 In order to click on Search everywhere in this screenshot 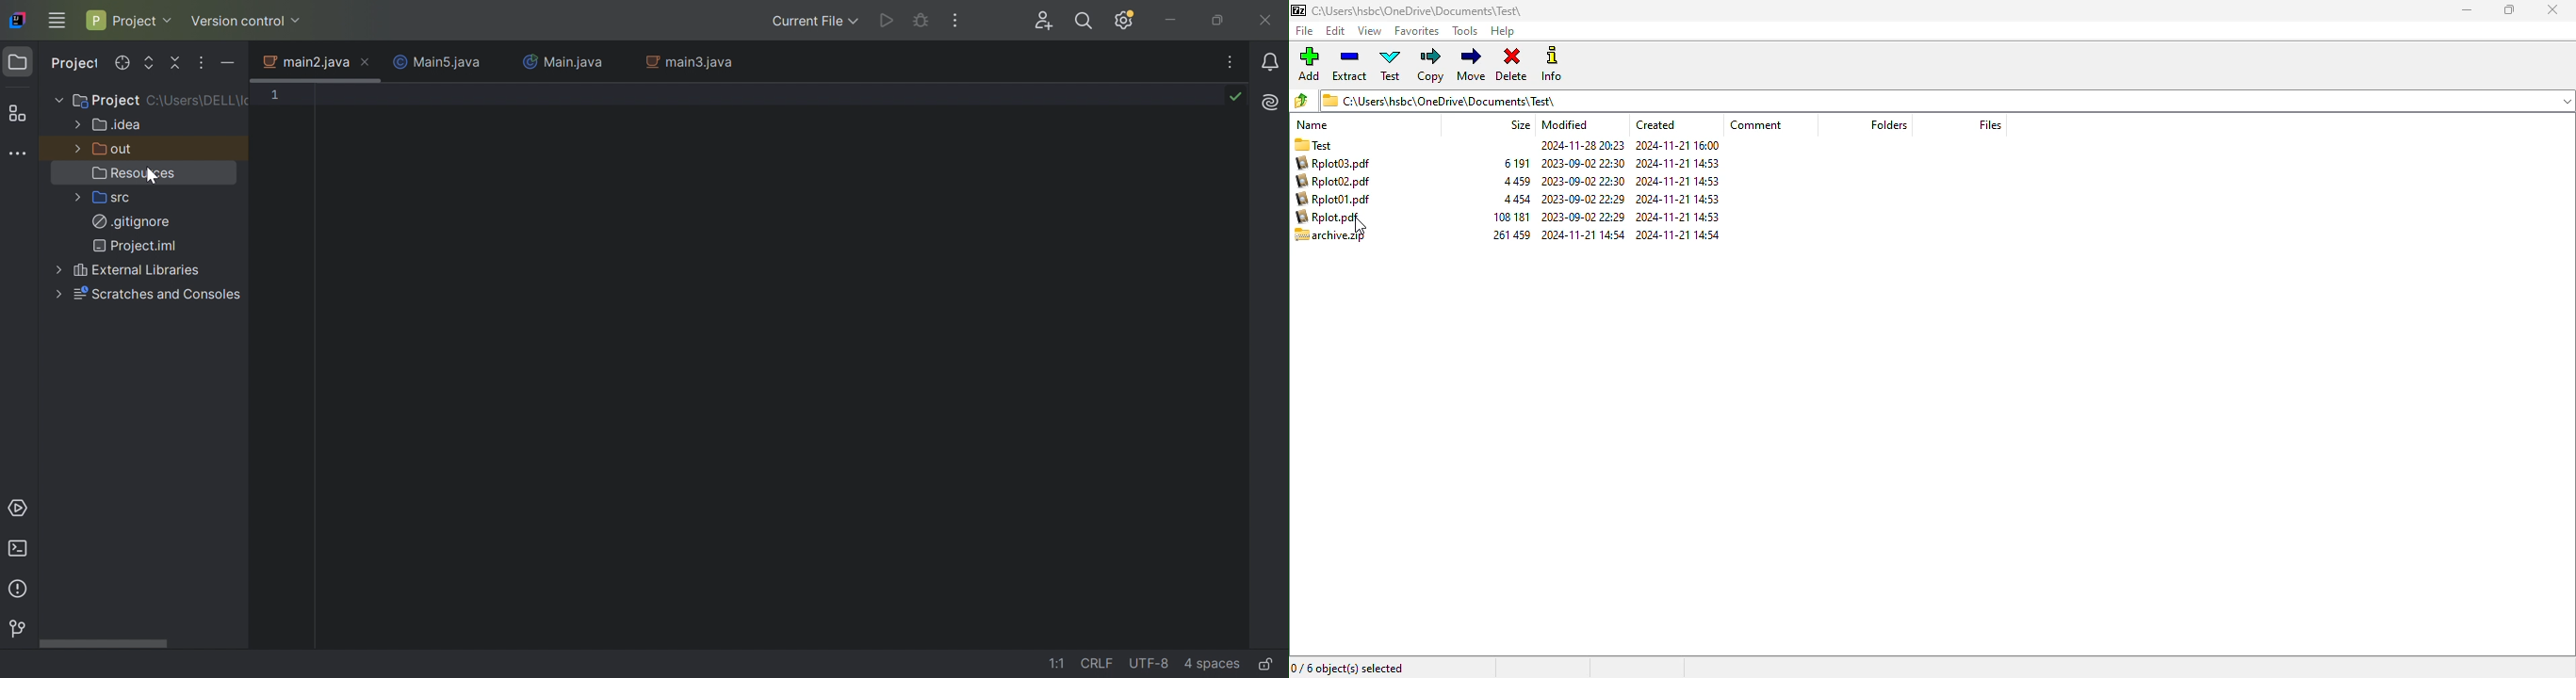, I will do `click(1086, 22)`.